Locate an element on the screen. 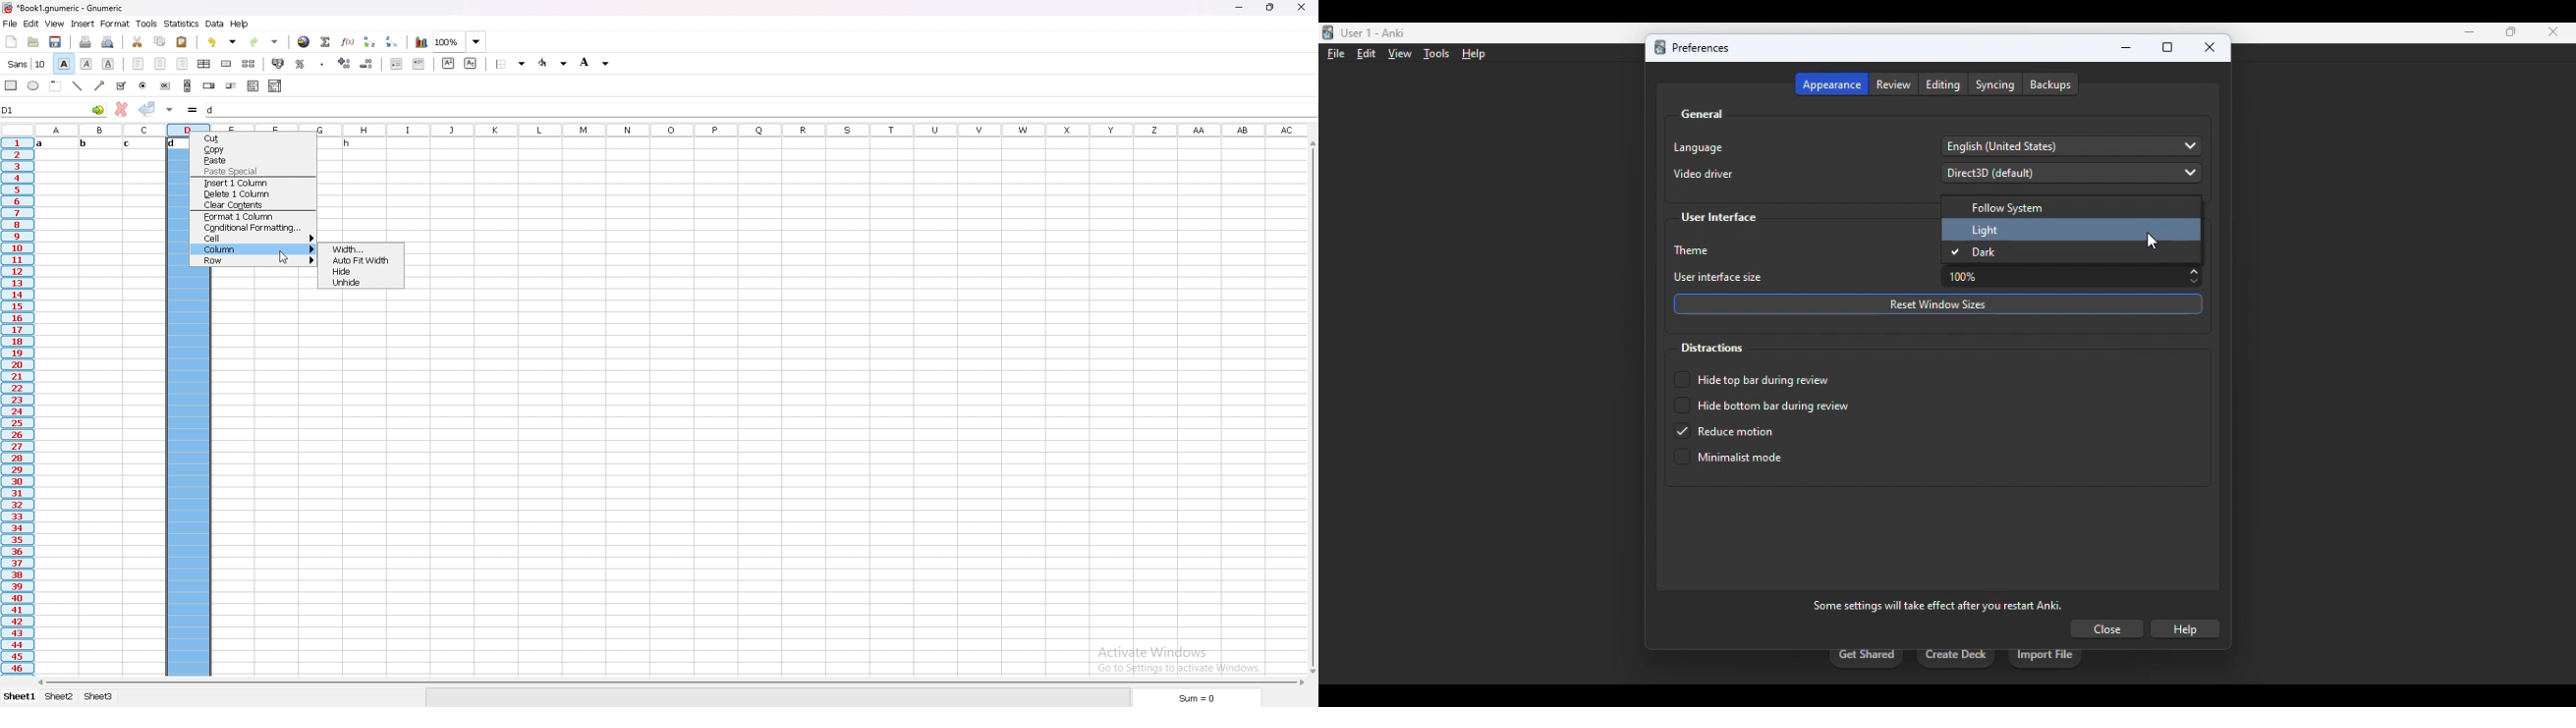  minimize is located at coordinates (2127, 48).